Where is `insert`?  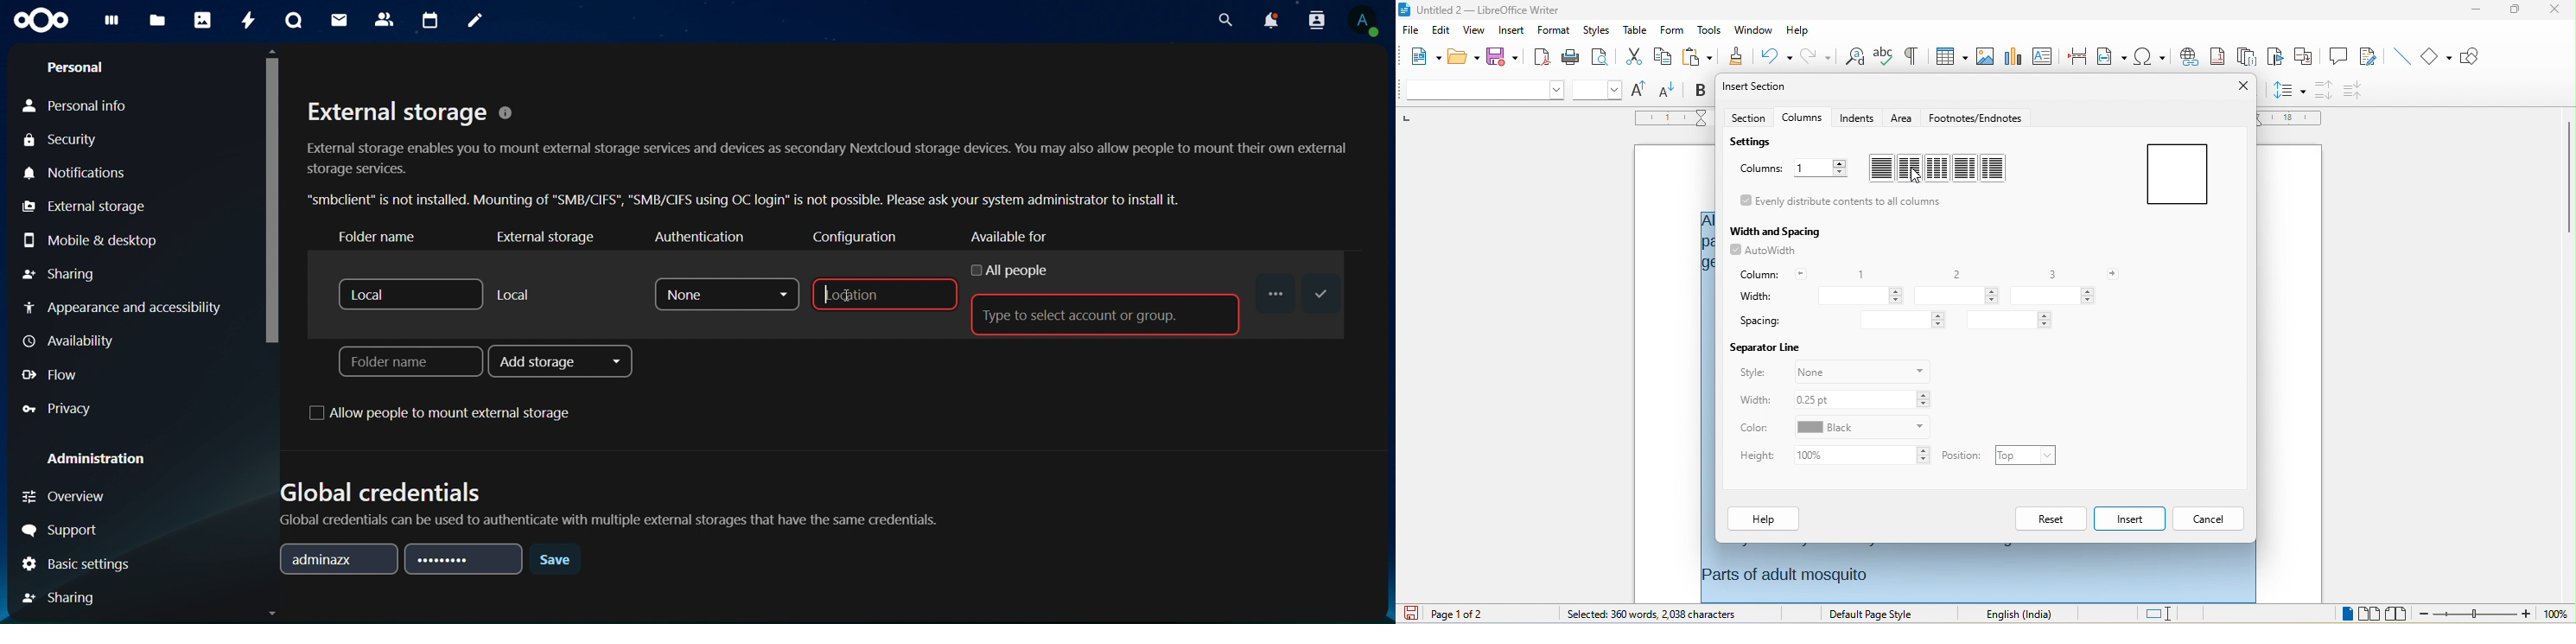 insert is located at coordinates (2129, 519).